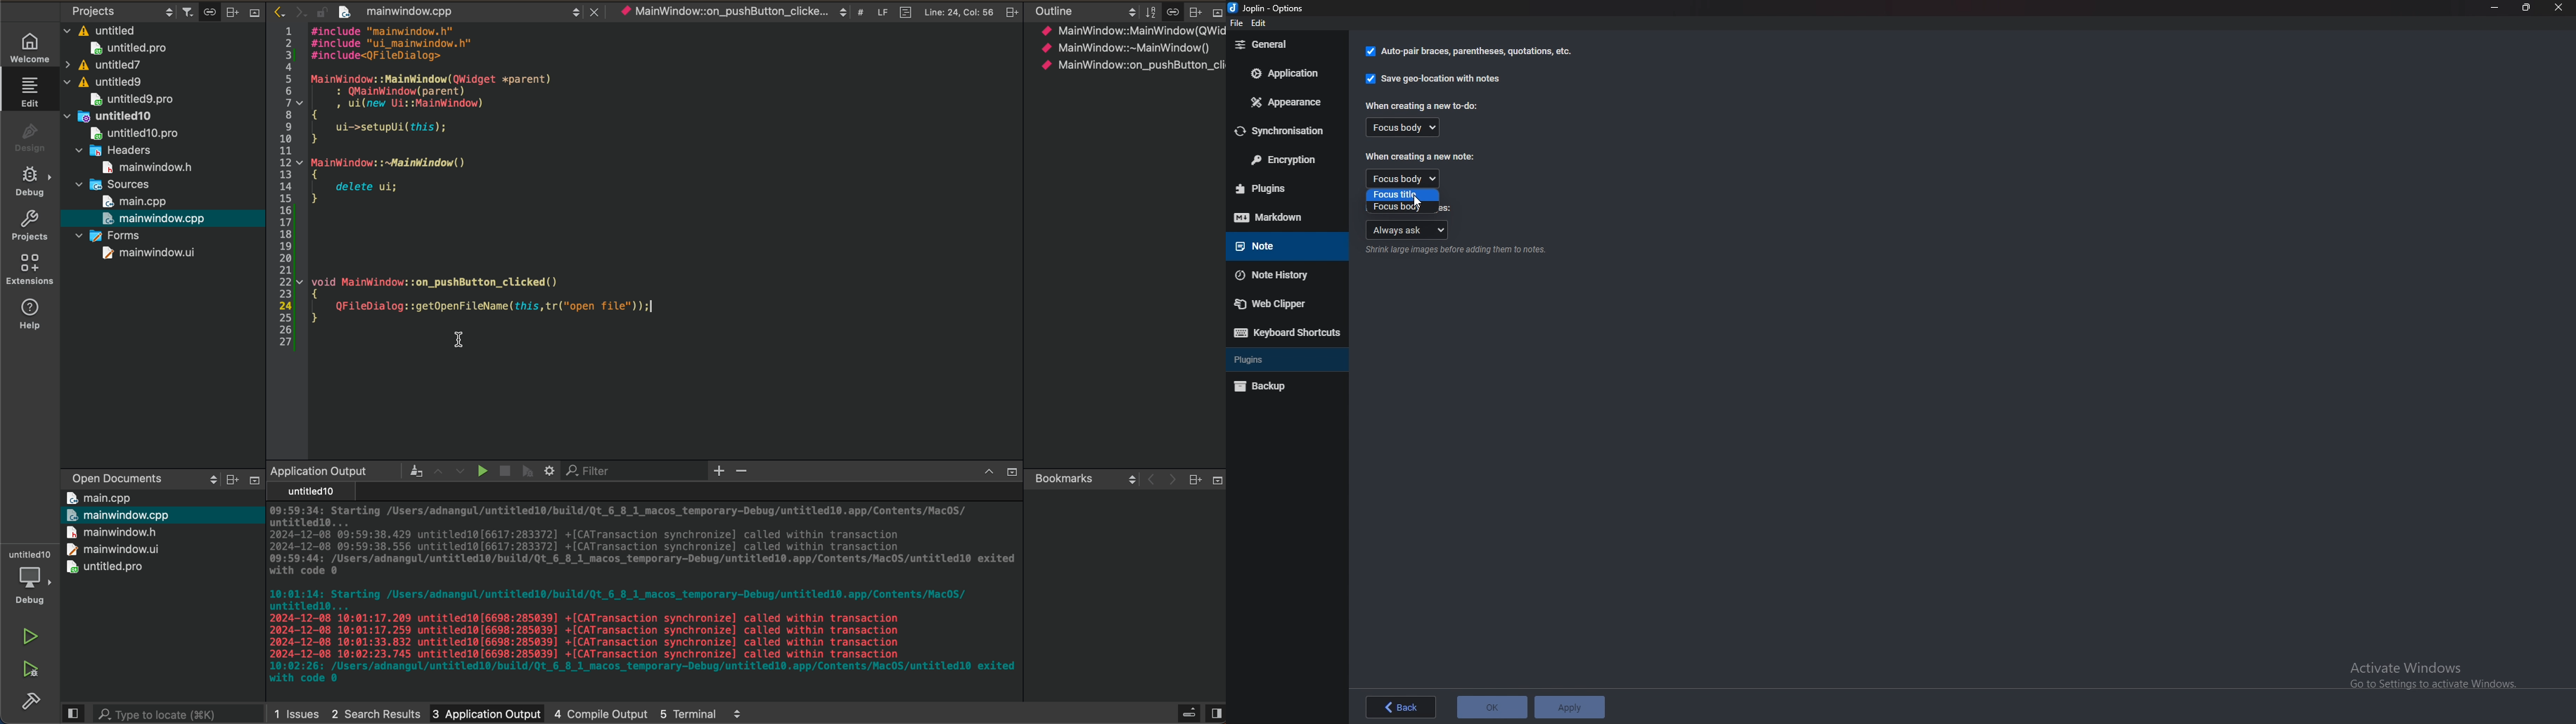  What do you see at coordinates (1571, 707) in the screenshot?
I see `apply` at bounding box center [1571, 707].